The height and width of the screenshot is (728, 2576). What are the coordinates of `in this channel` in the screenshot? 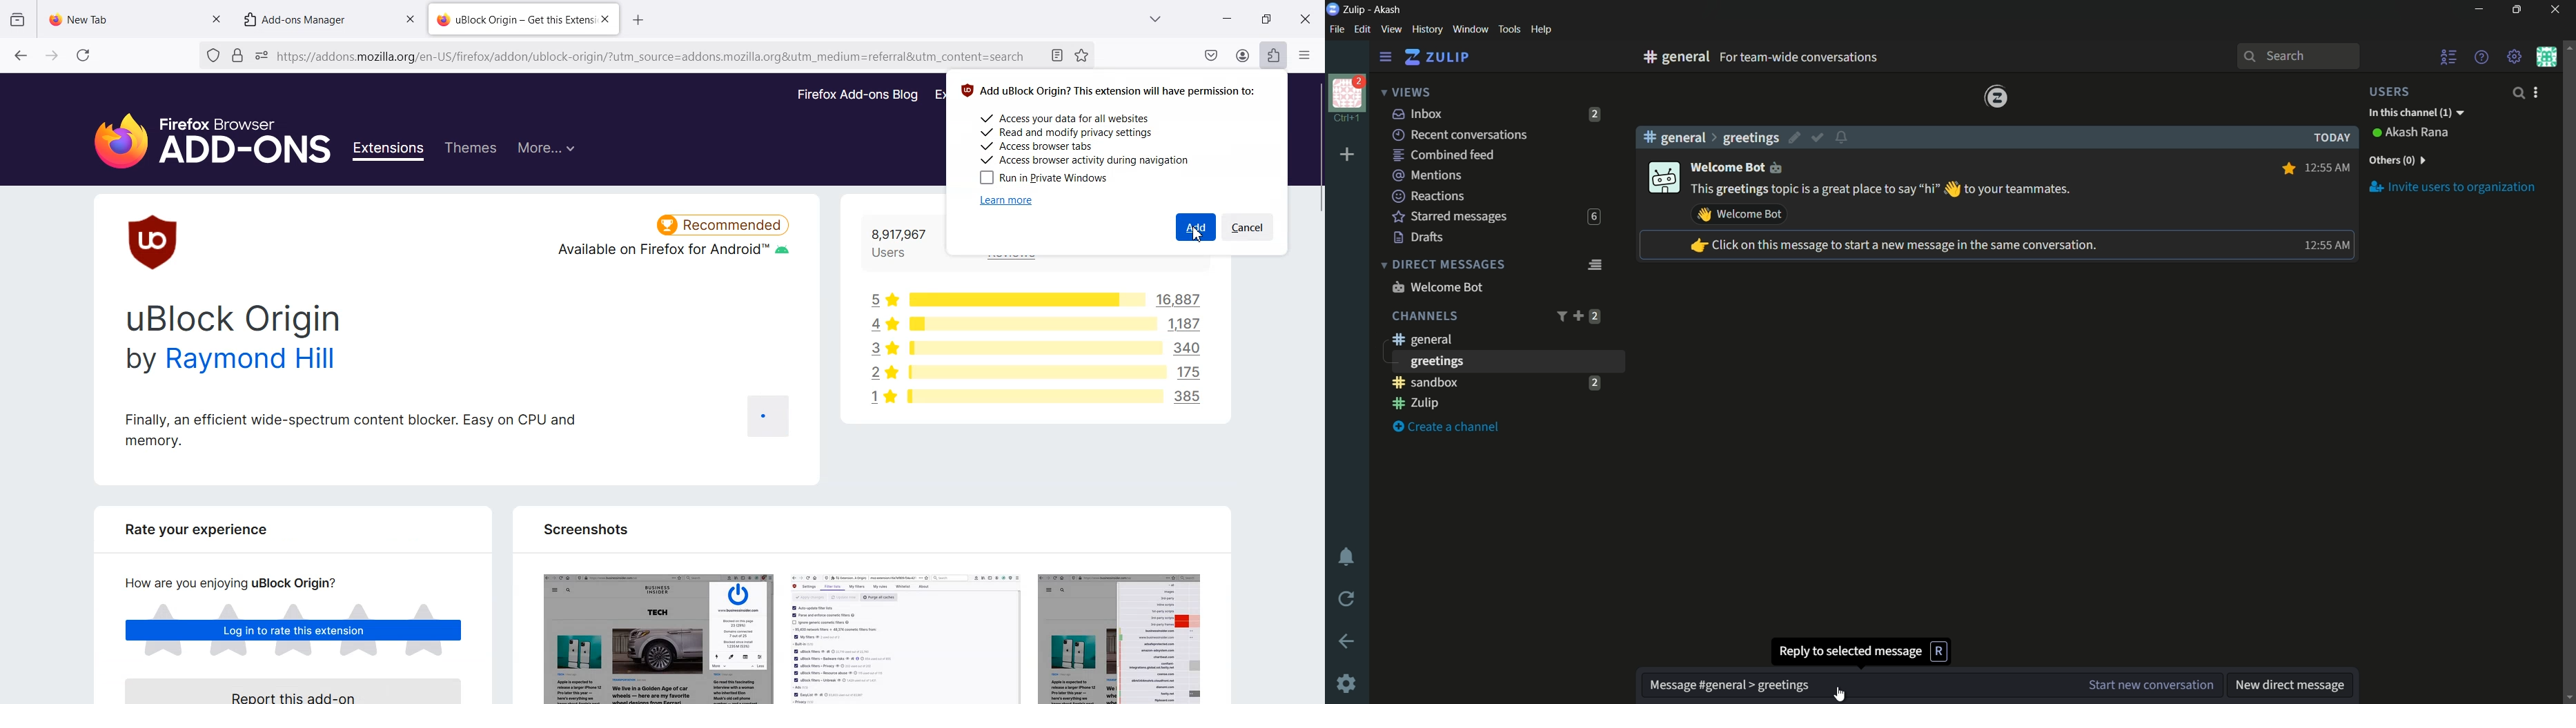 It's located at (2417, 113).